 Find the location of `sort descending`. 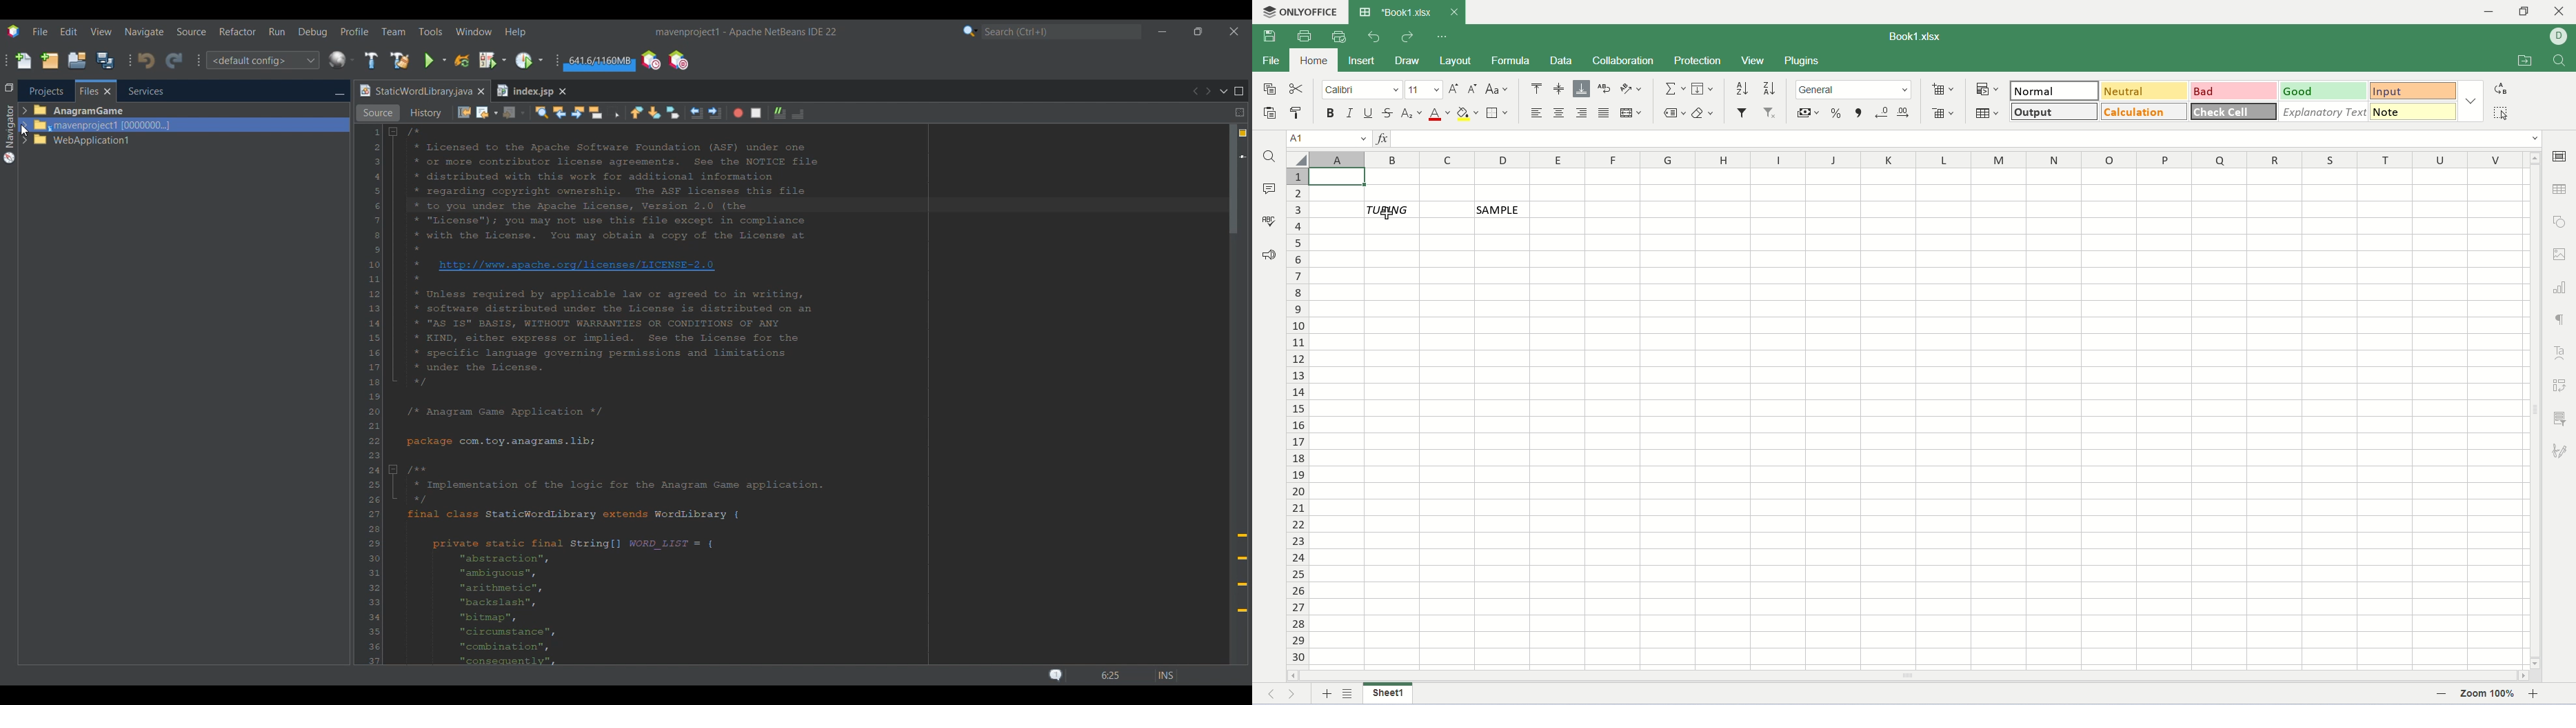

sort descending is located at coordinates (1767, 90).